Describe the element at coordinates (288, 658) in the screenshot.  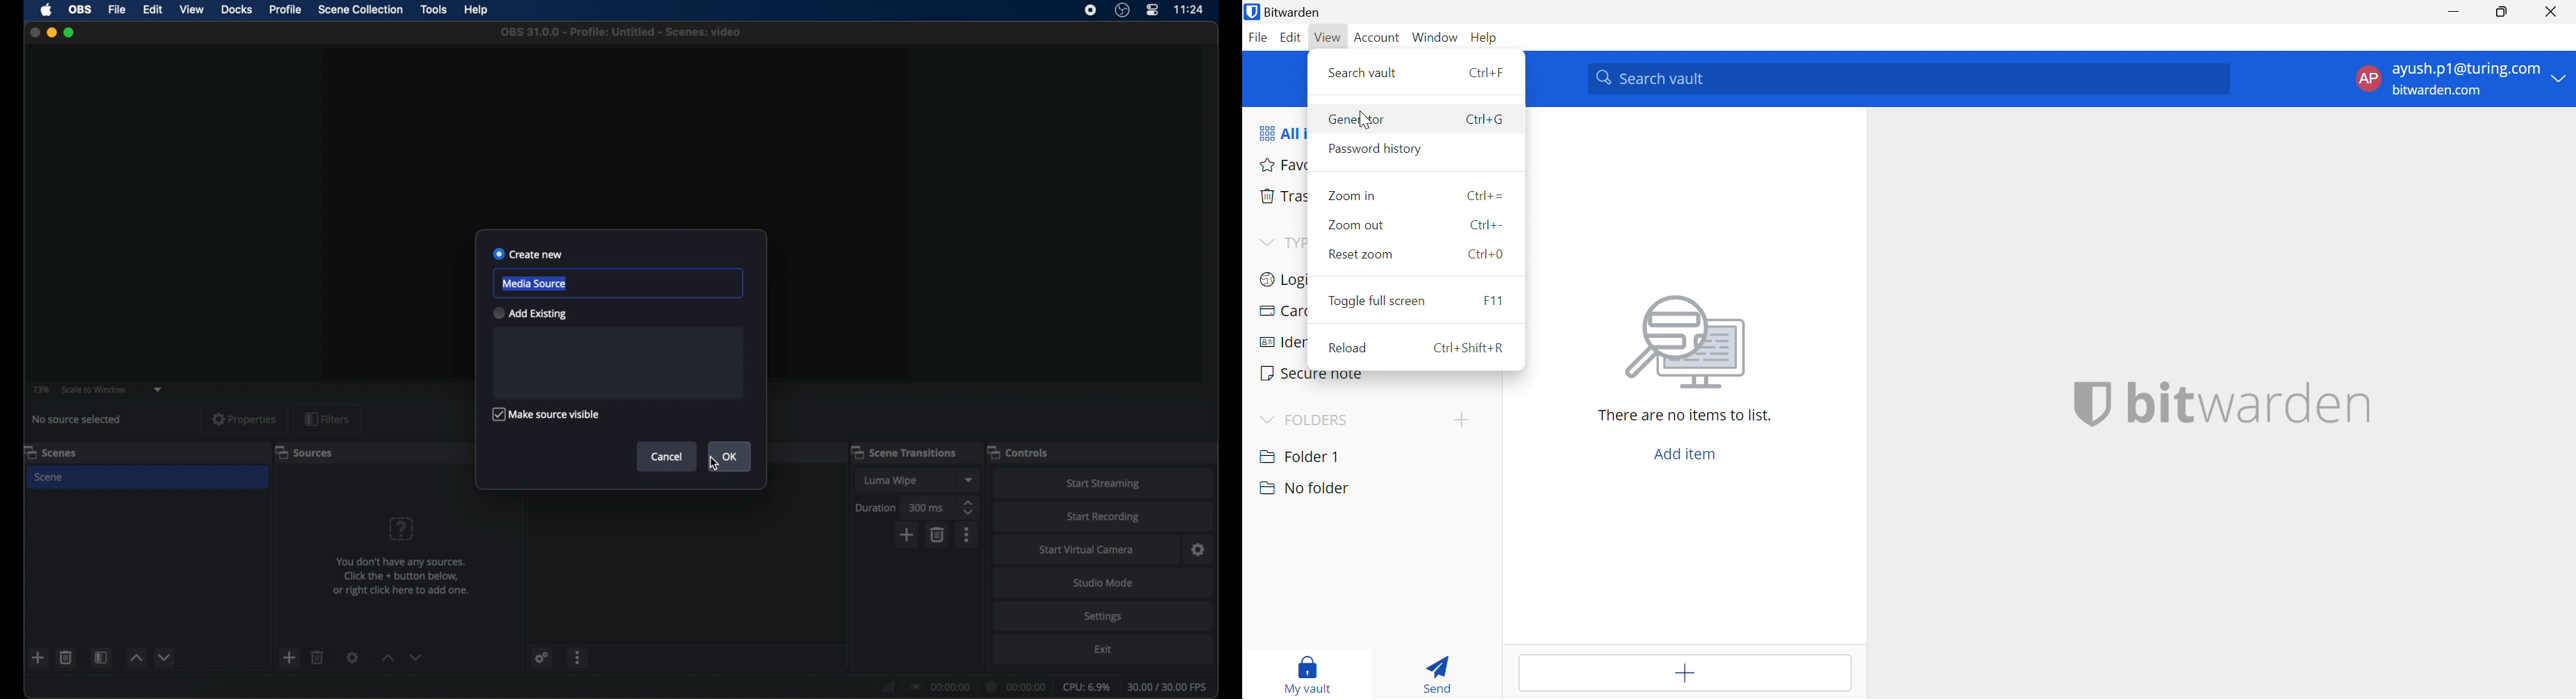
I see `add` at that location.